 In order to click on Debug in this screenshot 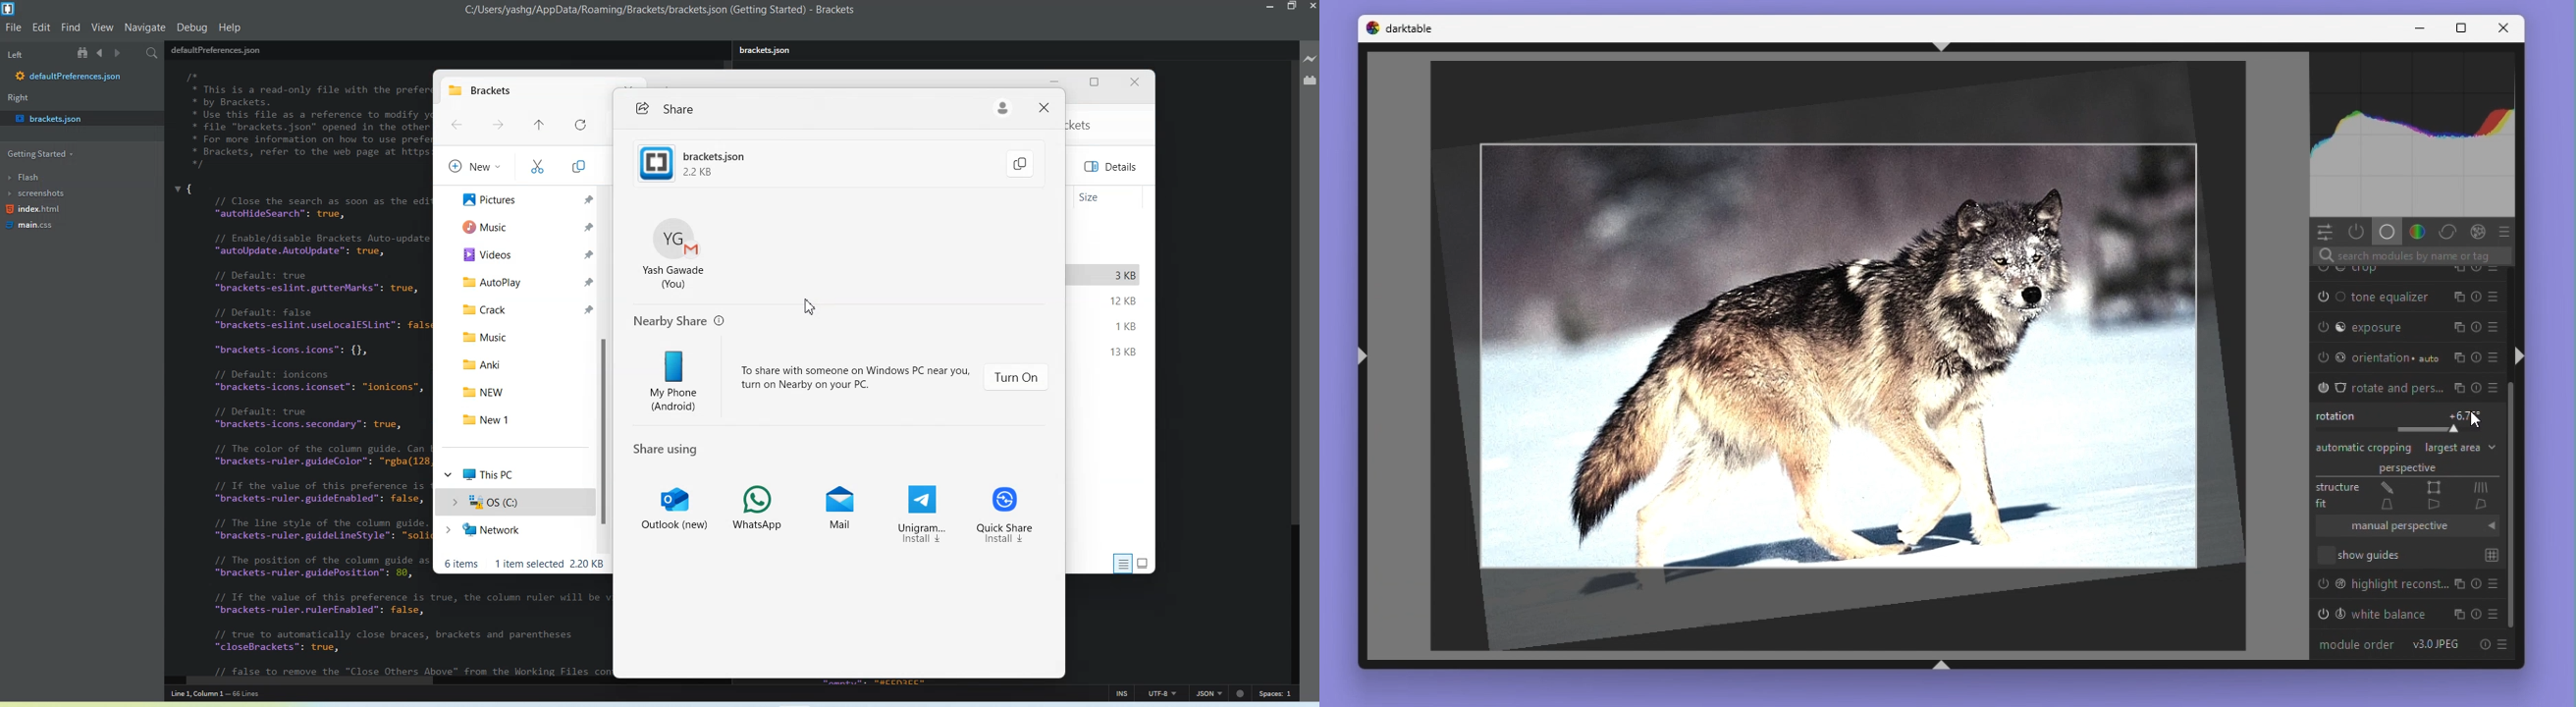, I will do `click(193, 26)`.